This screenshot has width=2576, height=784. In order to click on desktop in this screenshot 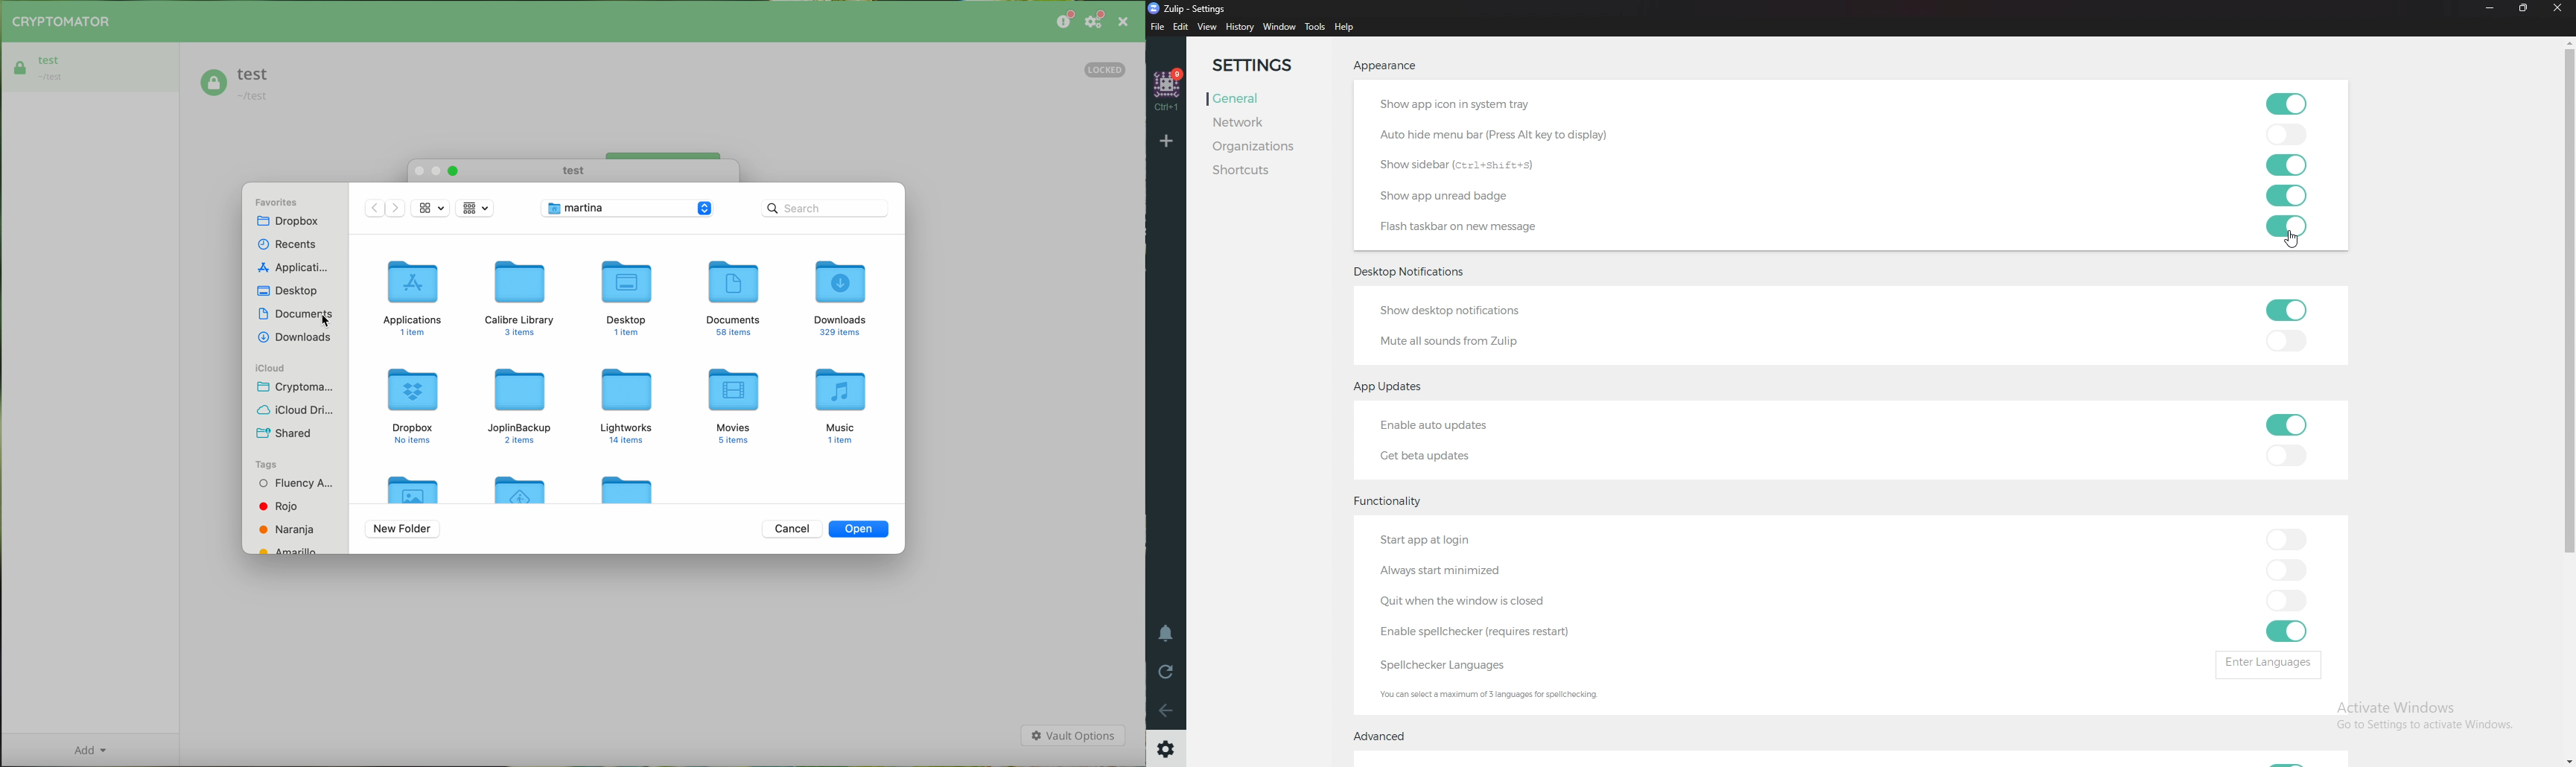, I will do `click(624, 296)`.